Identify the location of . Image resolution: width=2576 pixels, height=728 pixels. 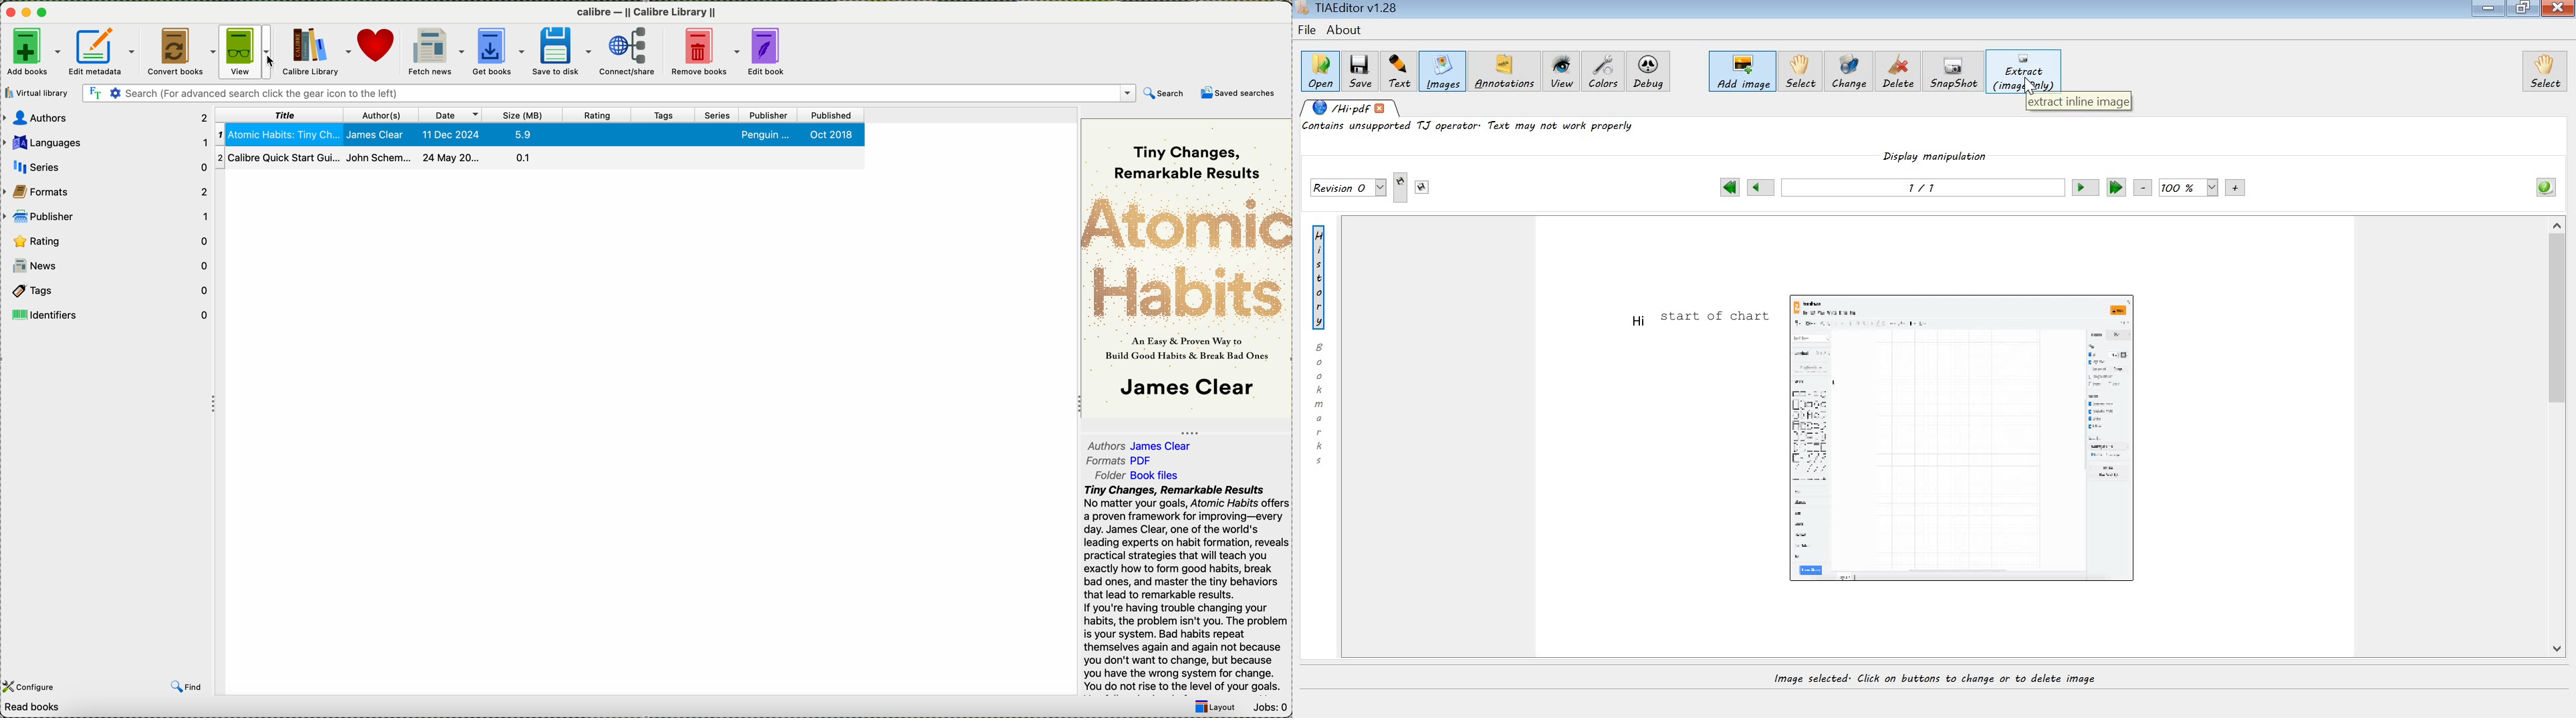
(514, 514).